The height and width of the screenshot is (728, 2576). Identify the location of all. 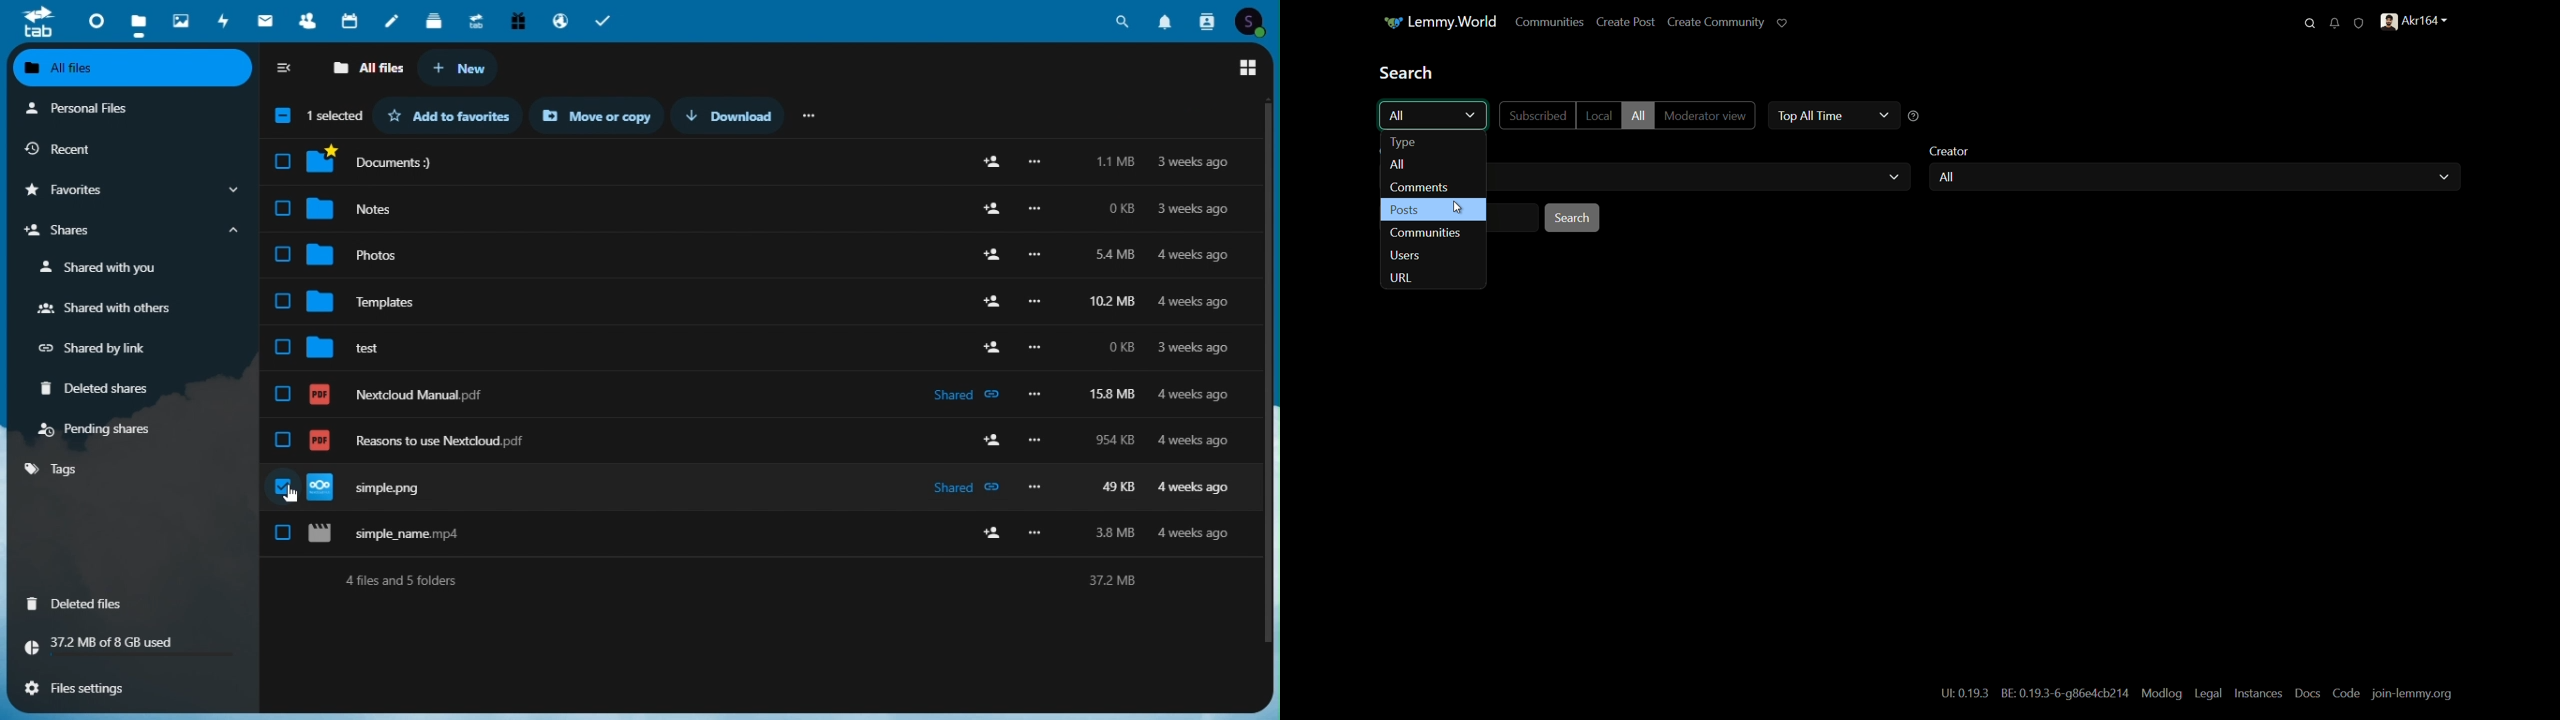
(1637, 116).